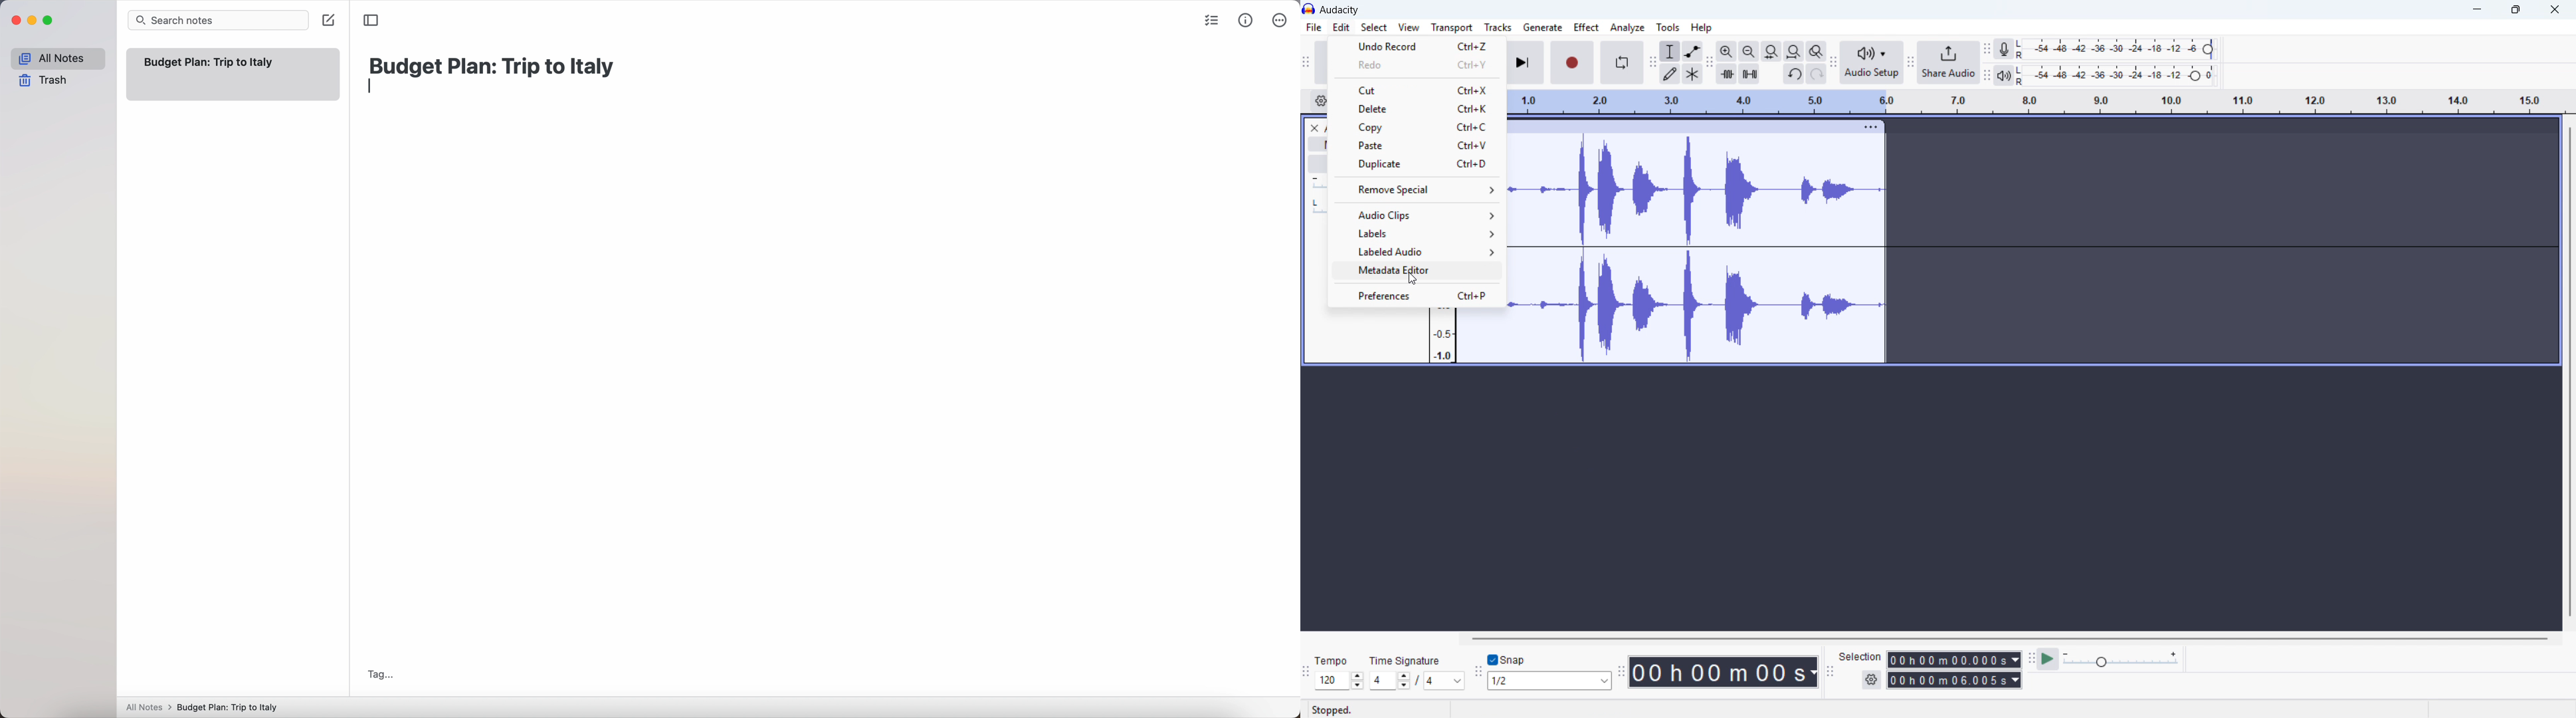 The height and width of the screenshot is (728, 2576). Describe the element at coordinates (1872, 680) in the screenshot. I see `selection settings` at that location.